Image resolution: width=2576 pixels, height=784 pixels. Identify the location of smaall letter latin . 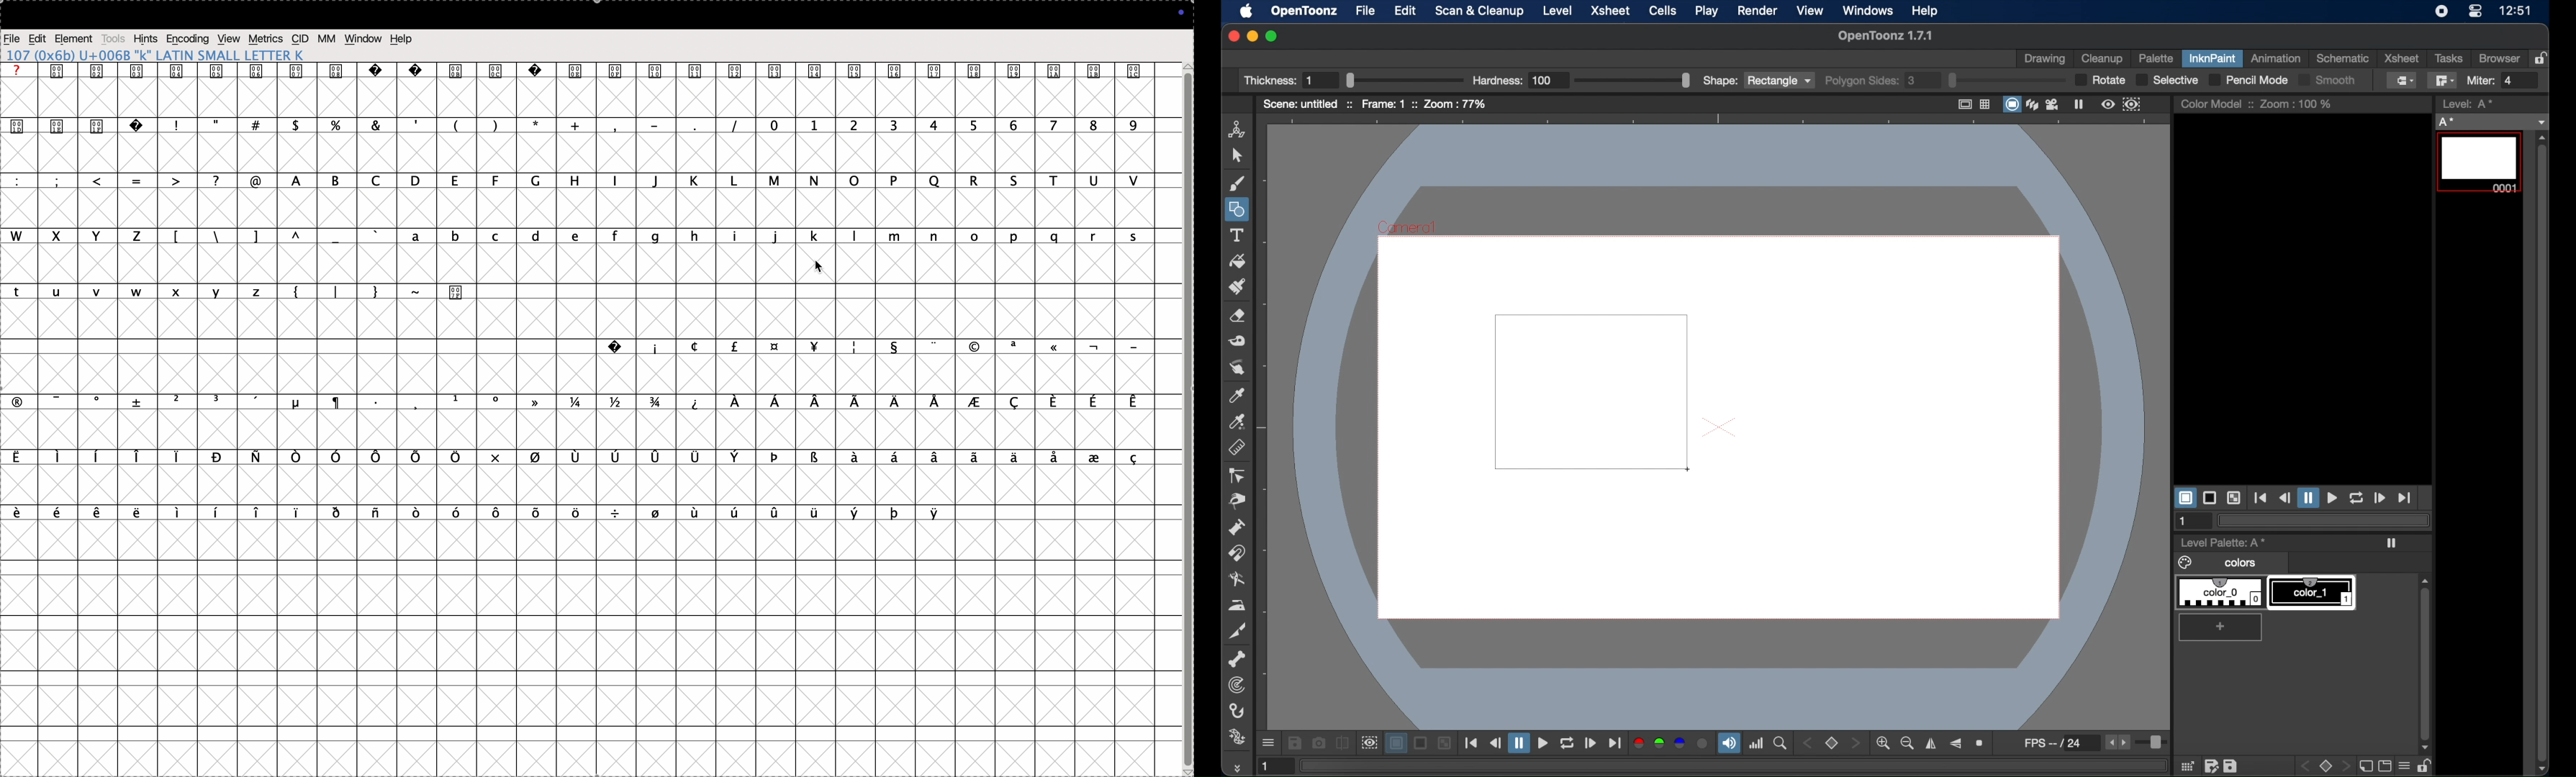
(164, 55).